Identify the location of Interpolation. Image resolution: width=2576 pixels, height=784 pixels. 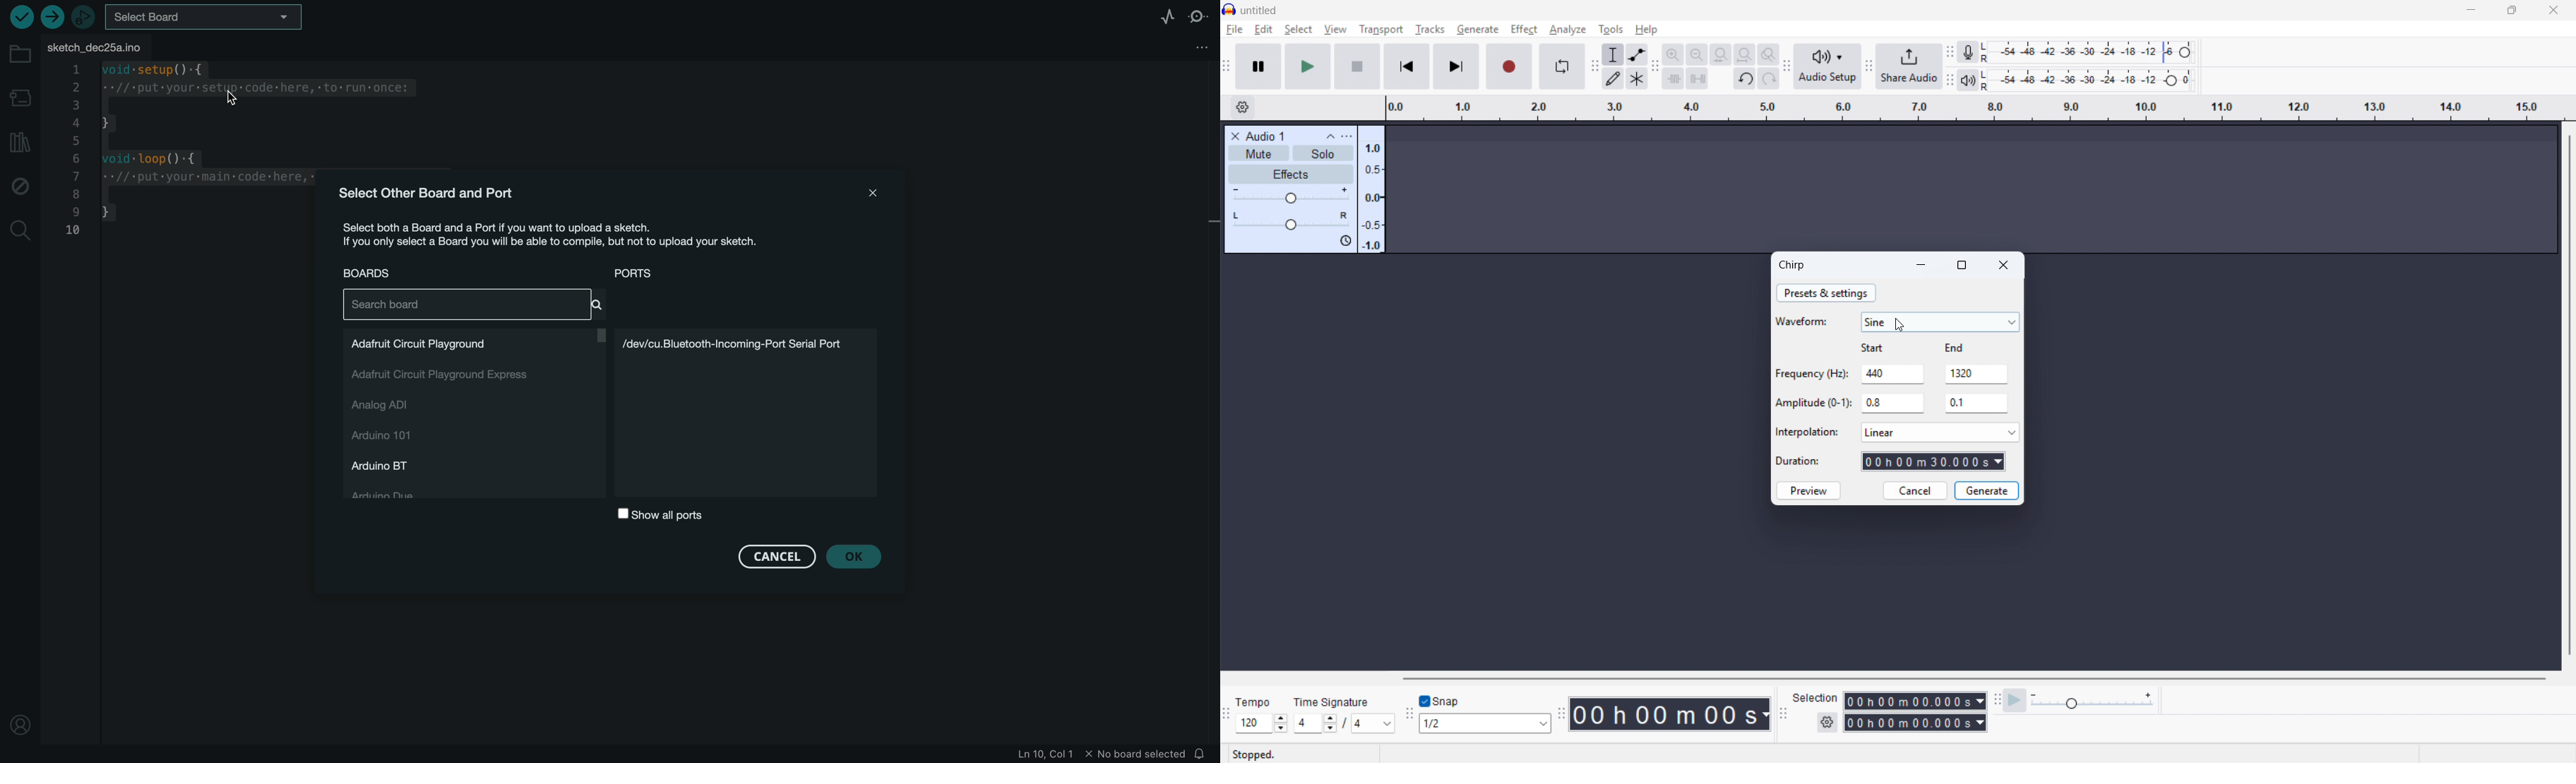
(1809, 430).